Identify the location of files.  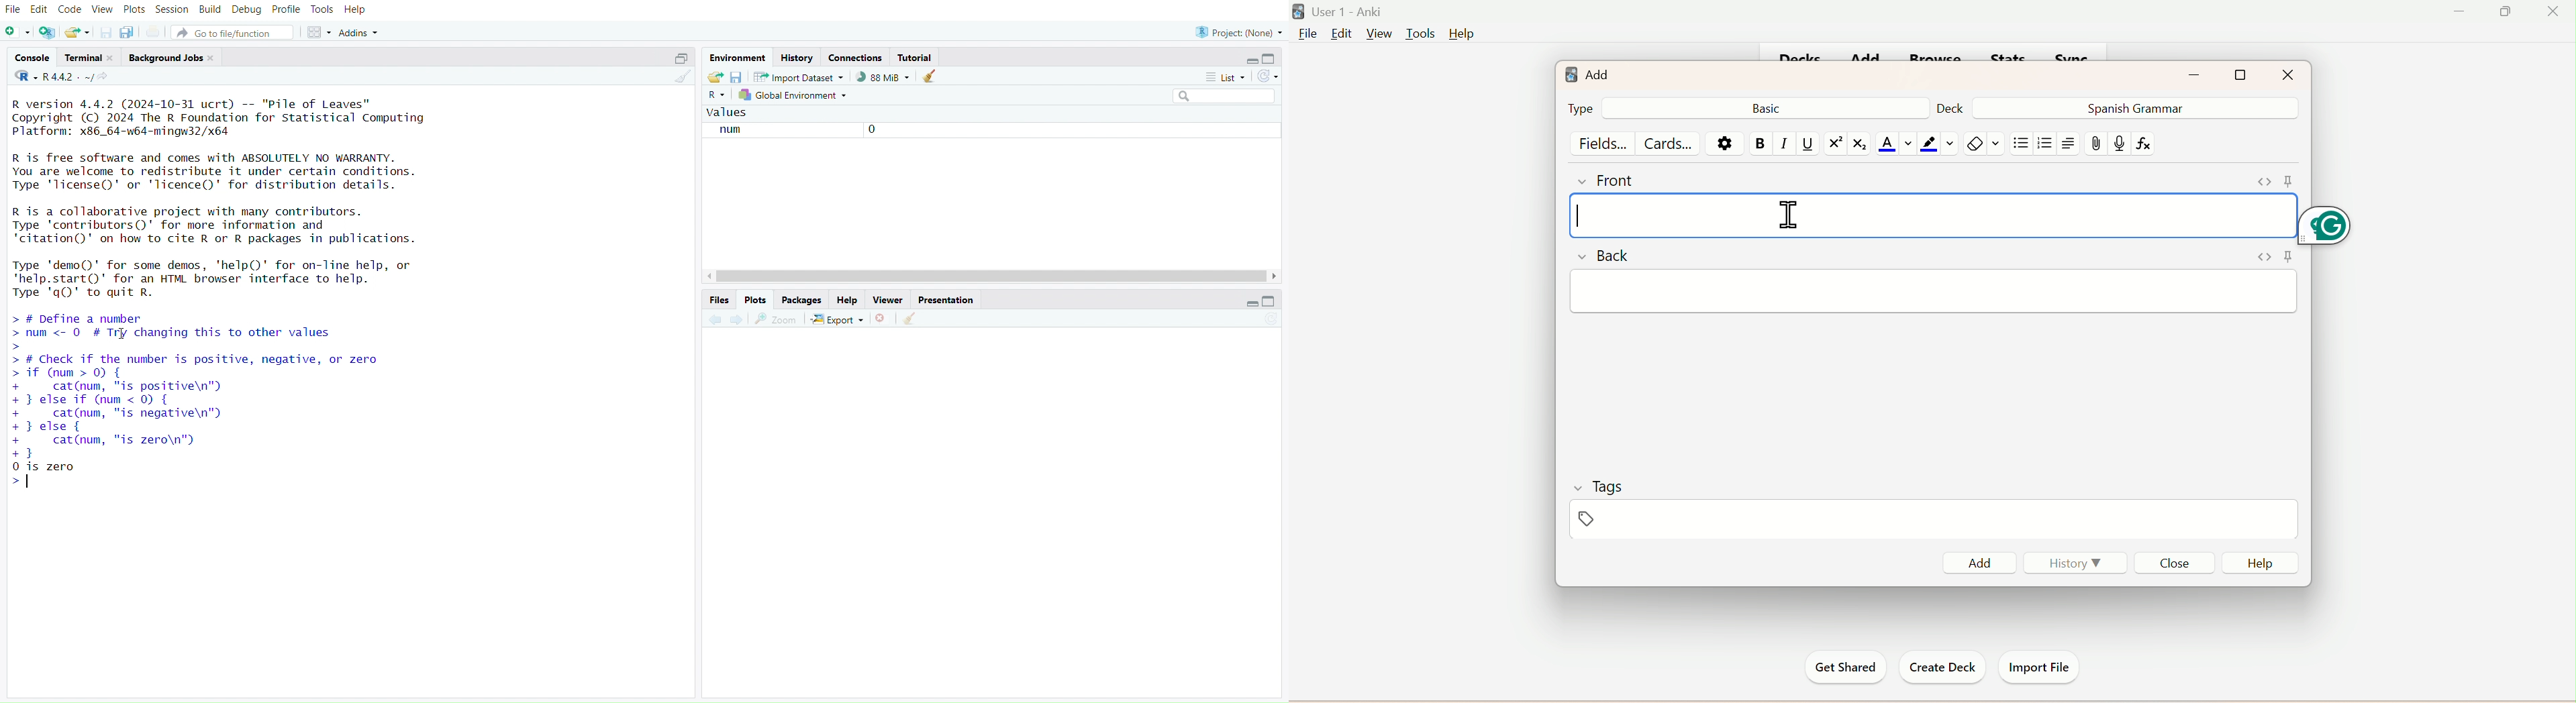
(716, 299).